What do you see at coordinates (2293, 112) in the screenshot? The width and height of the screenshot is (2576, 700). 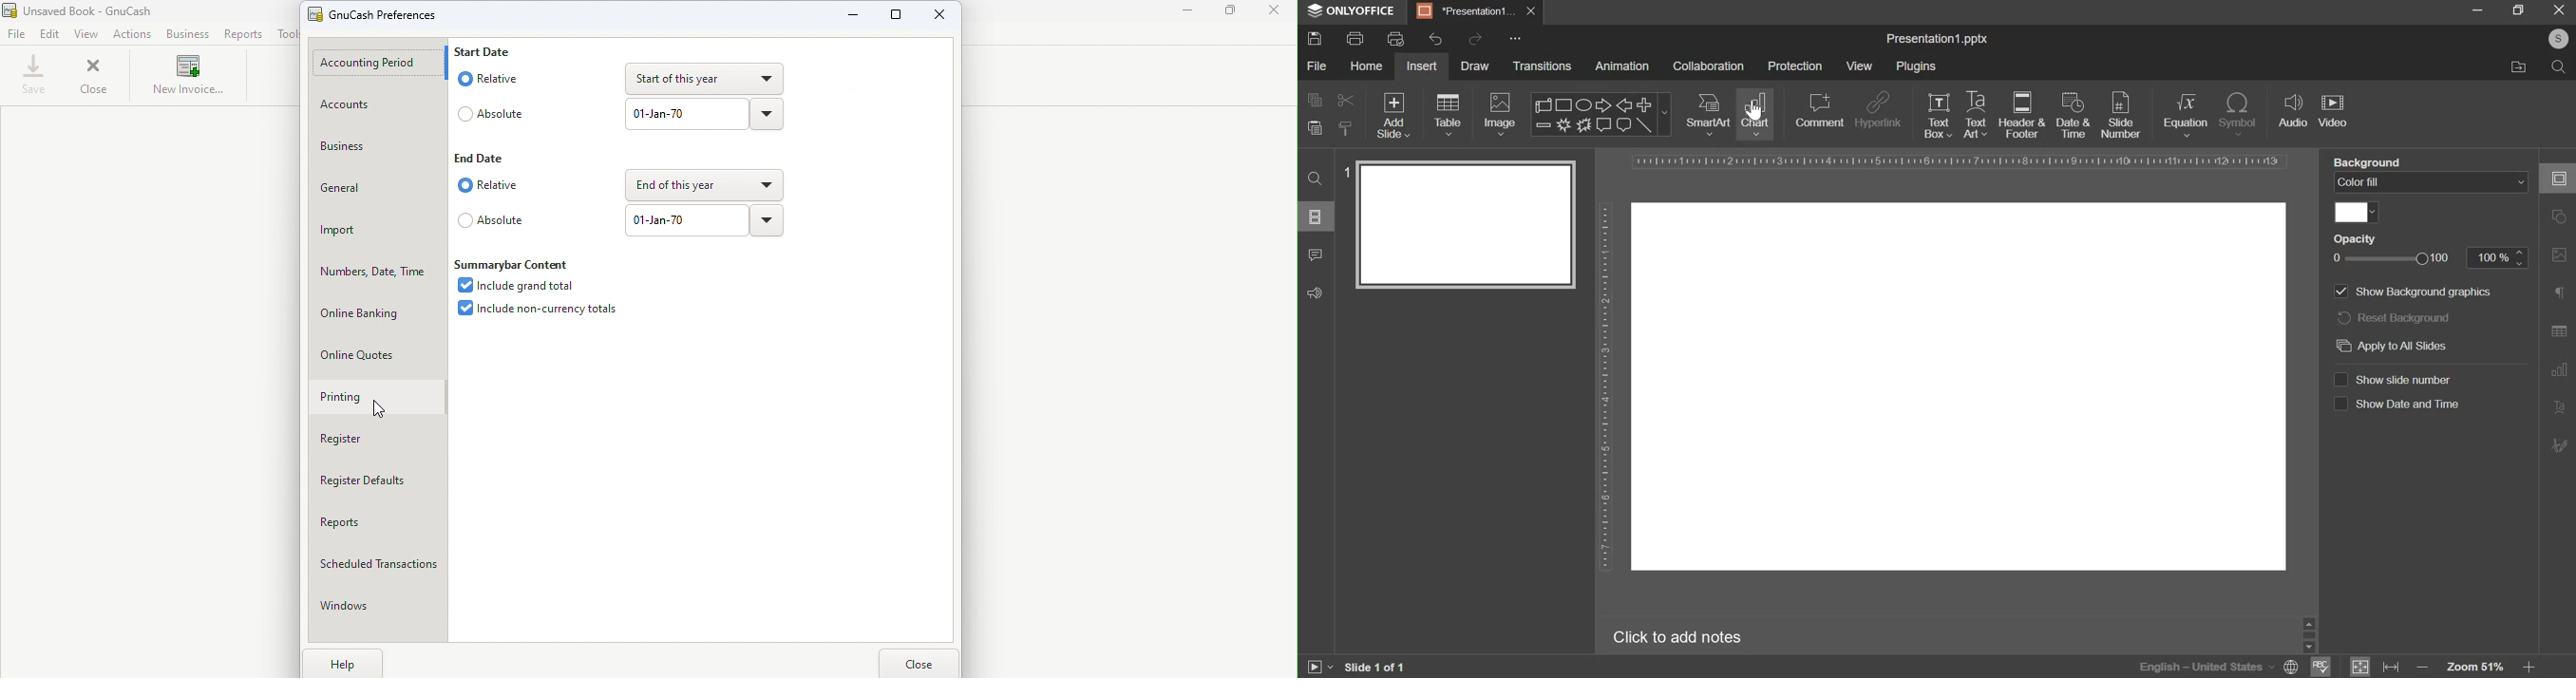 I see `audio` at bounding box center [2293, 112].